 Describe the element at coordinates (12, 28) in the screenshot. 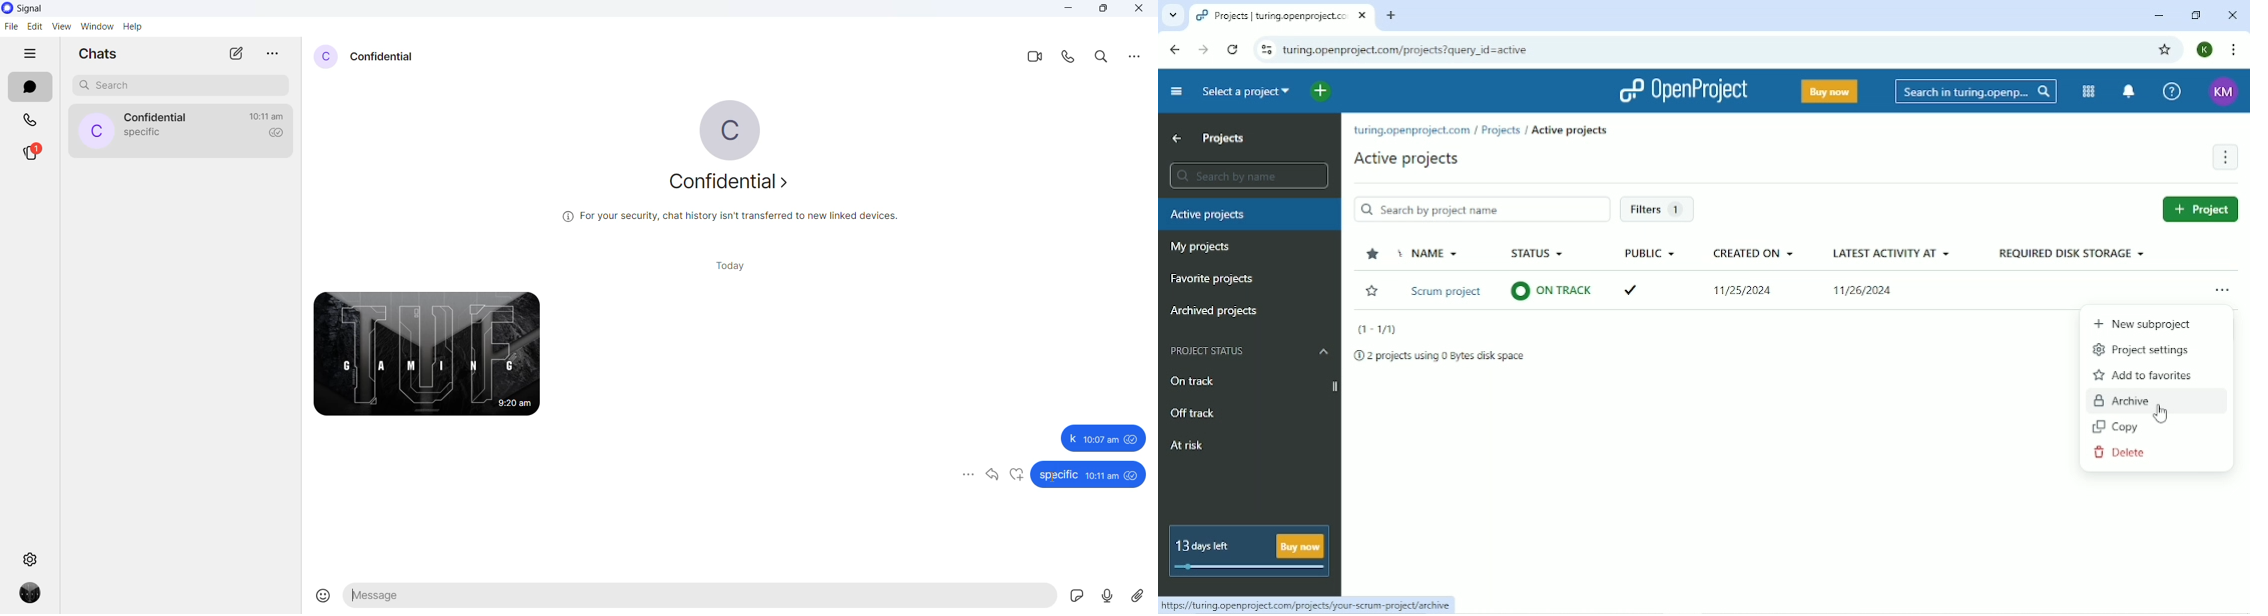

I see `file` at that location.